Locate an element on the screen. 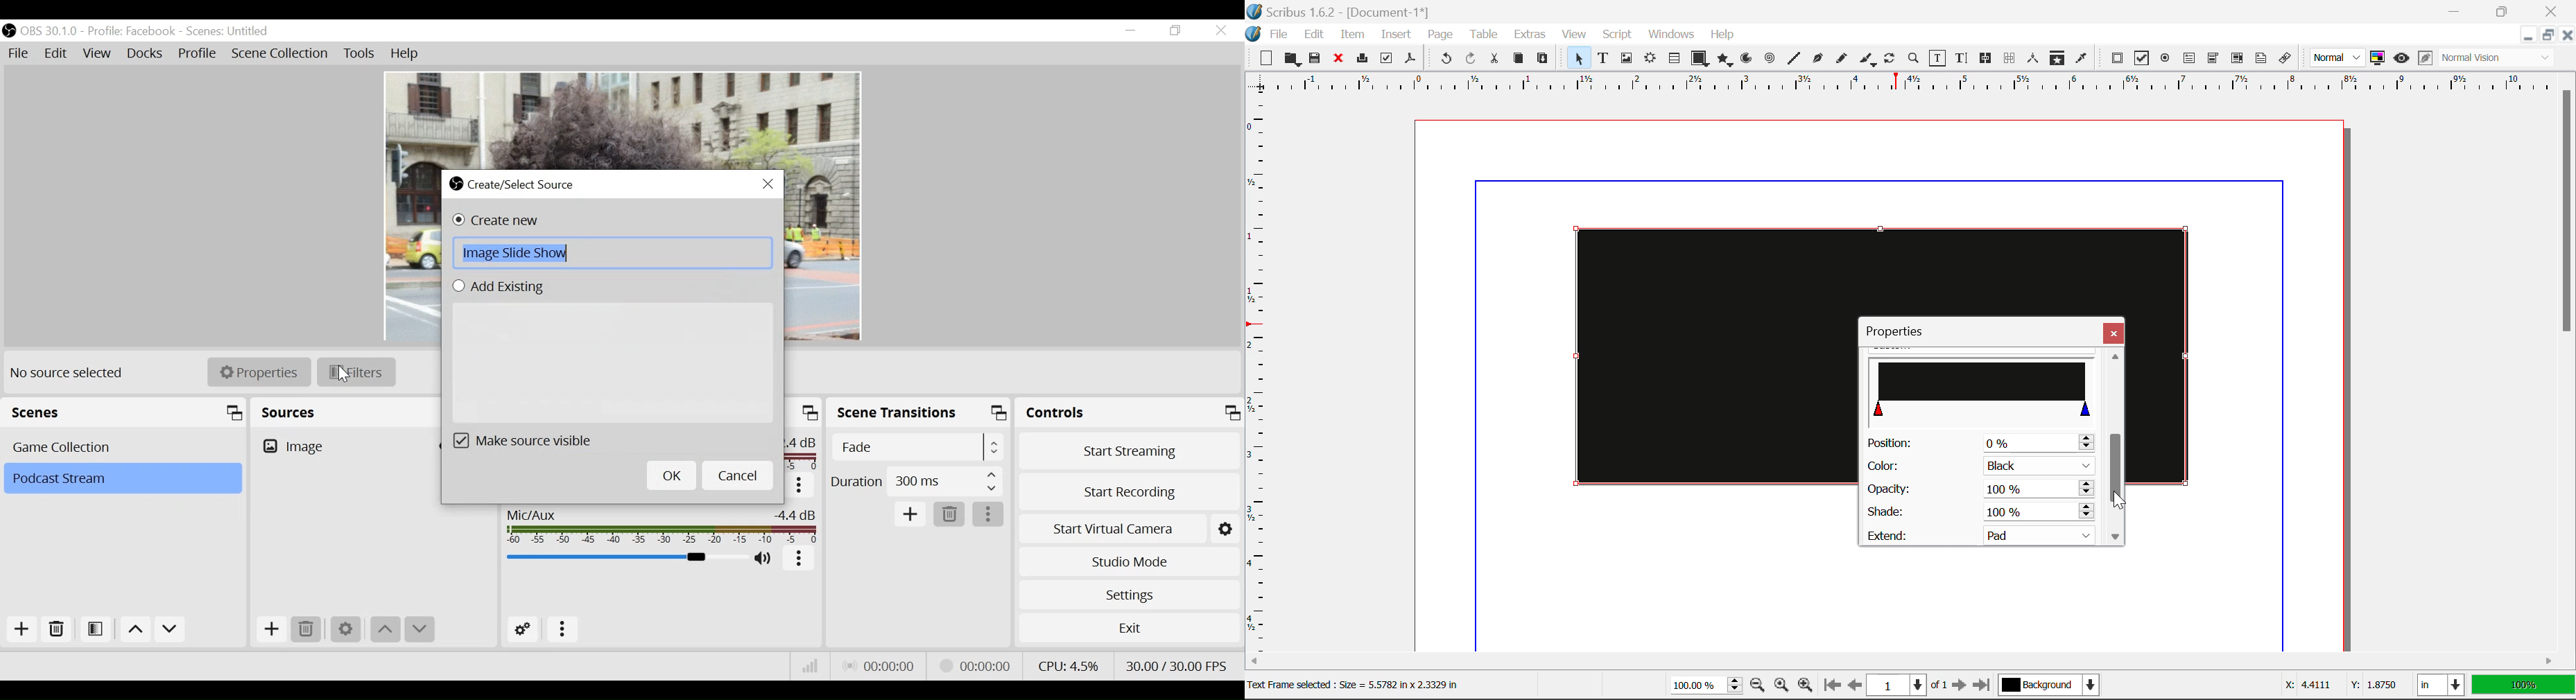  Properties is located at coordinates (261, 371).